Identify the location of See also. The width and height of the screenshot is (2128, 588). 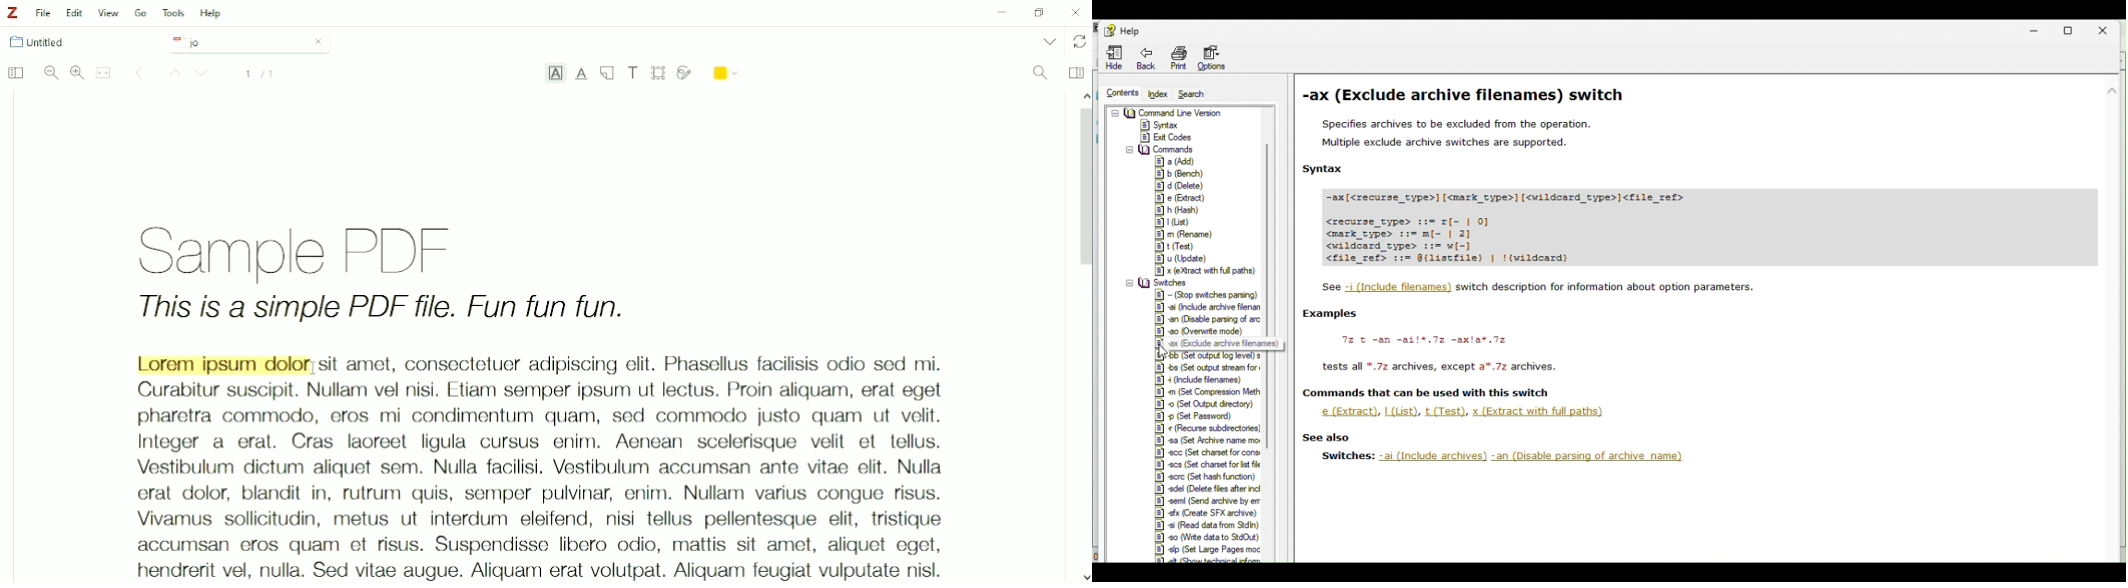
(1326, 437).